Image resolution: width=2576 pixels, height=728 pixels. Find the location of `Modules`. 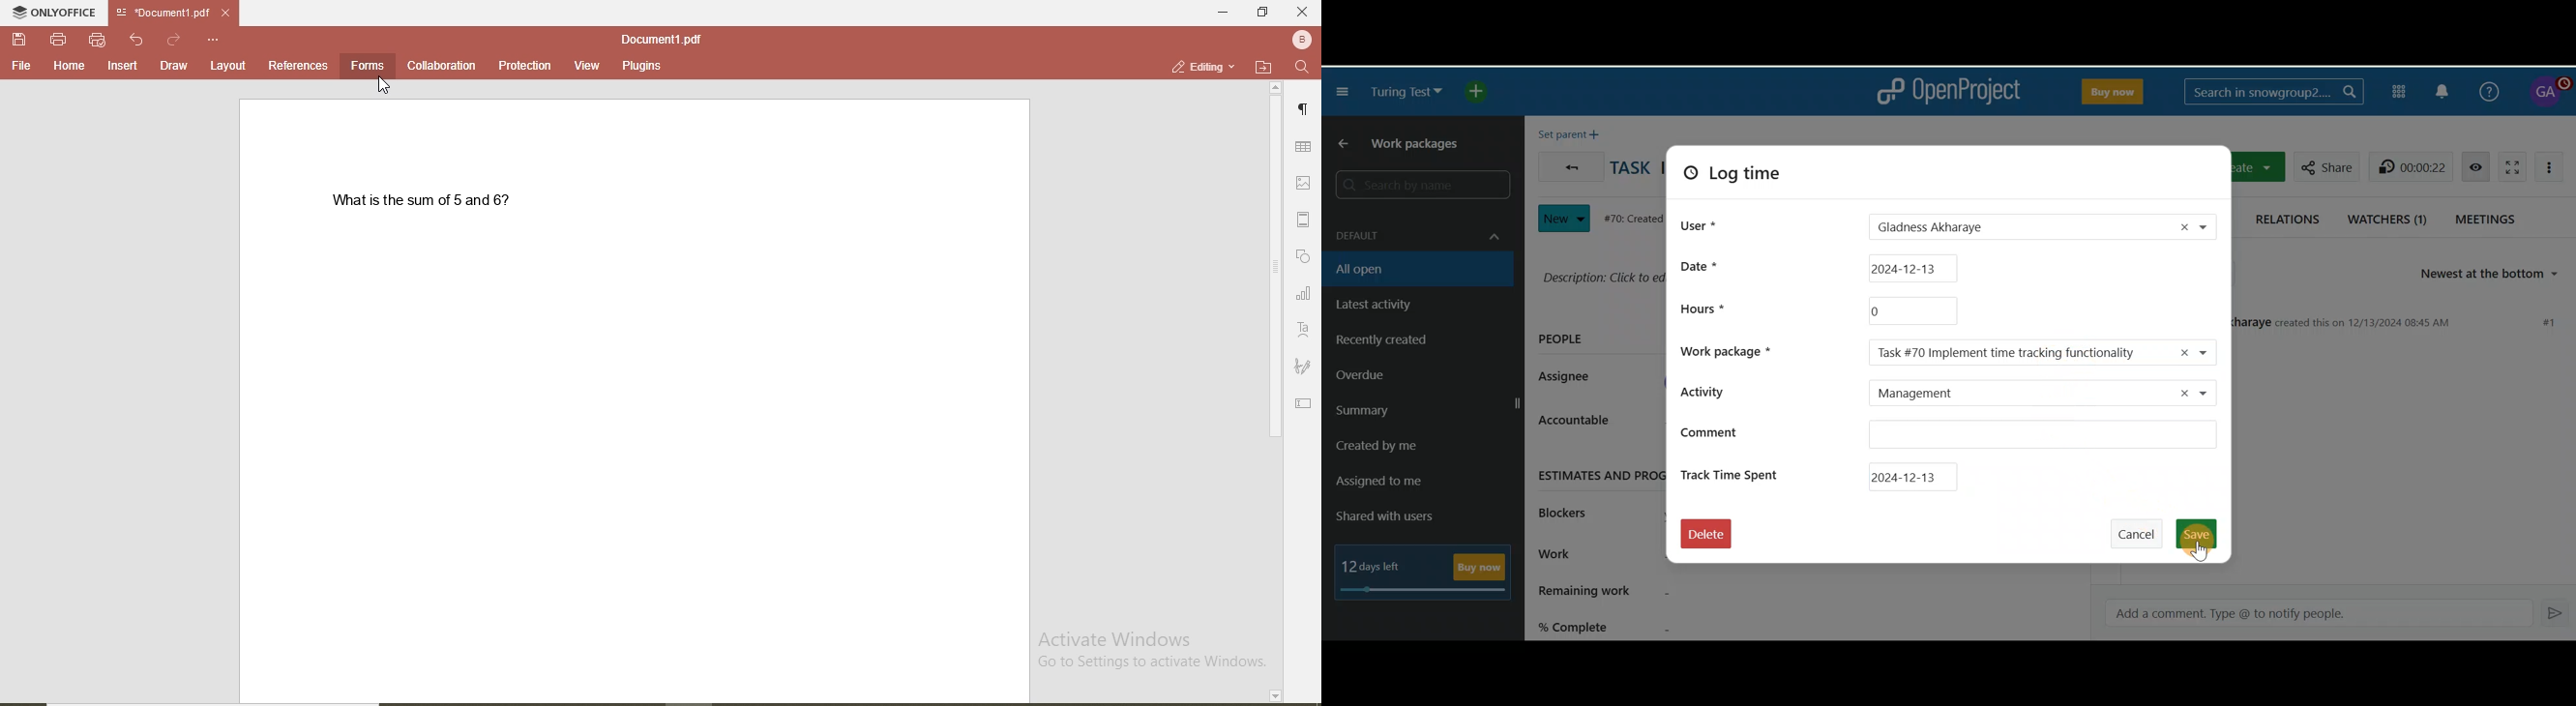

Modules is located at coordinates (2402, 90).